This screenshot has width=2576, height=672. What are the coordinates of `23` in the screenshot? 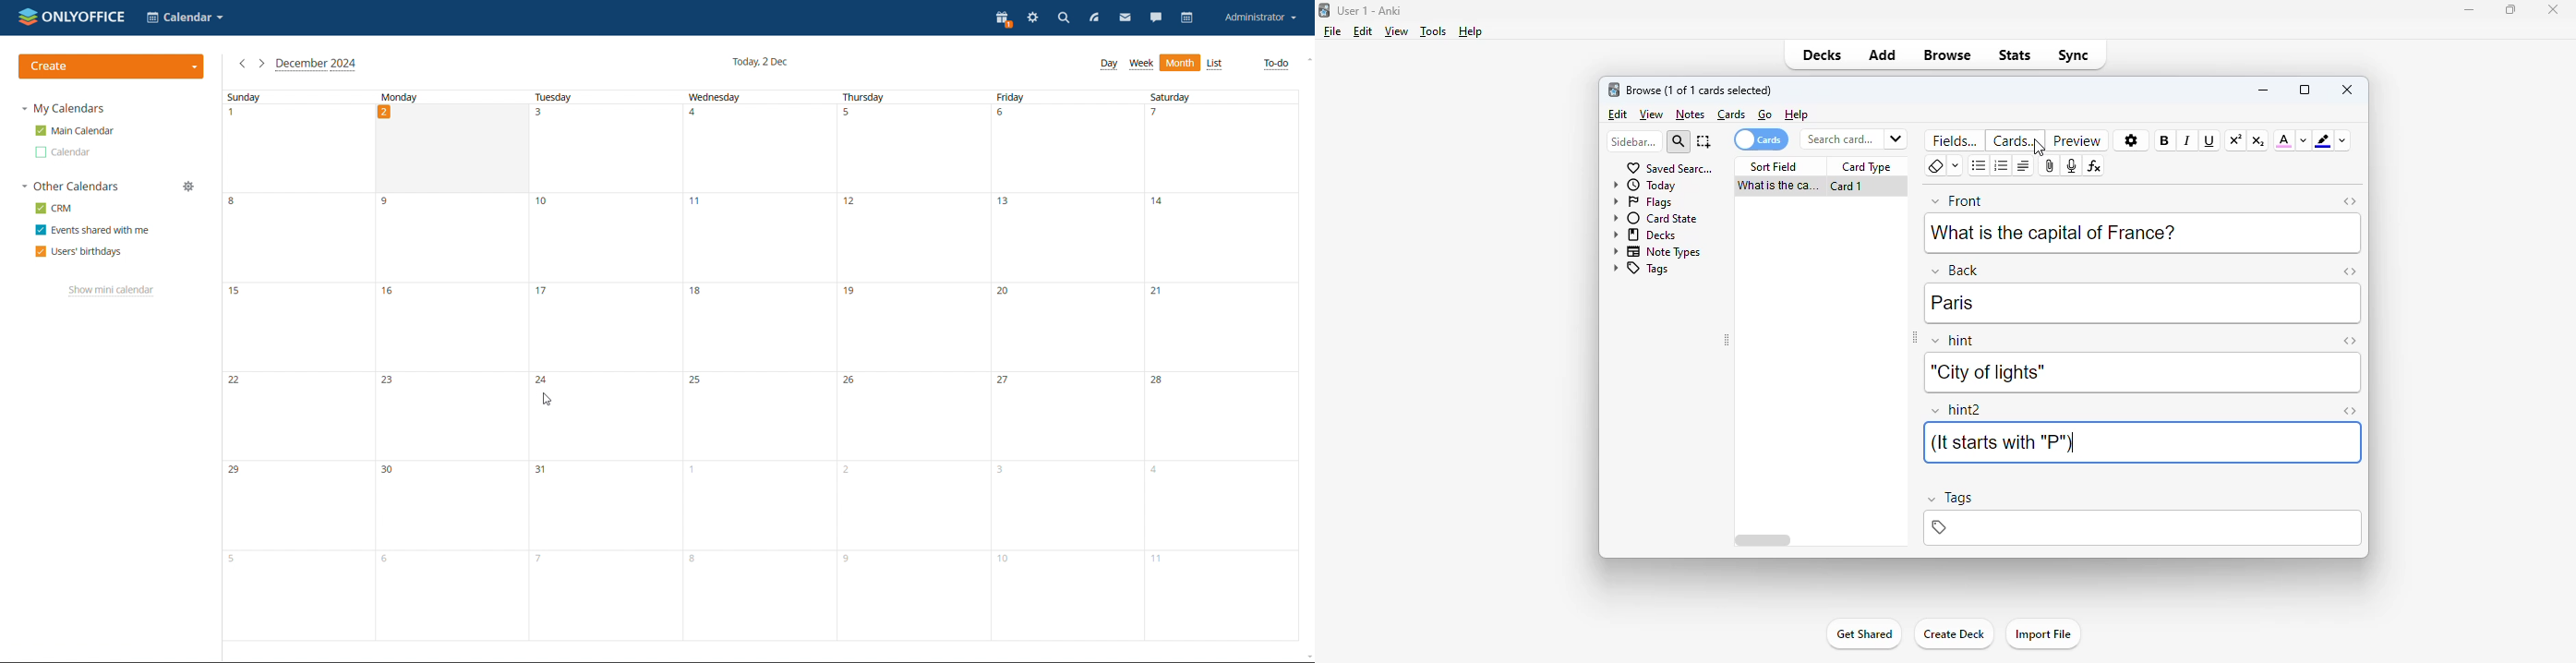 It's located at (390, 383).